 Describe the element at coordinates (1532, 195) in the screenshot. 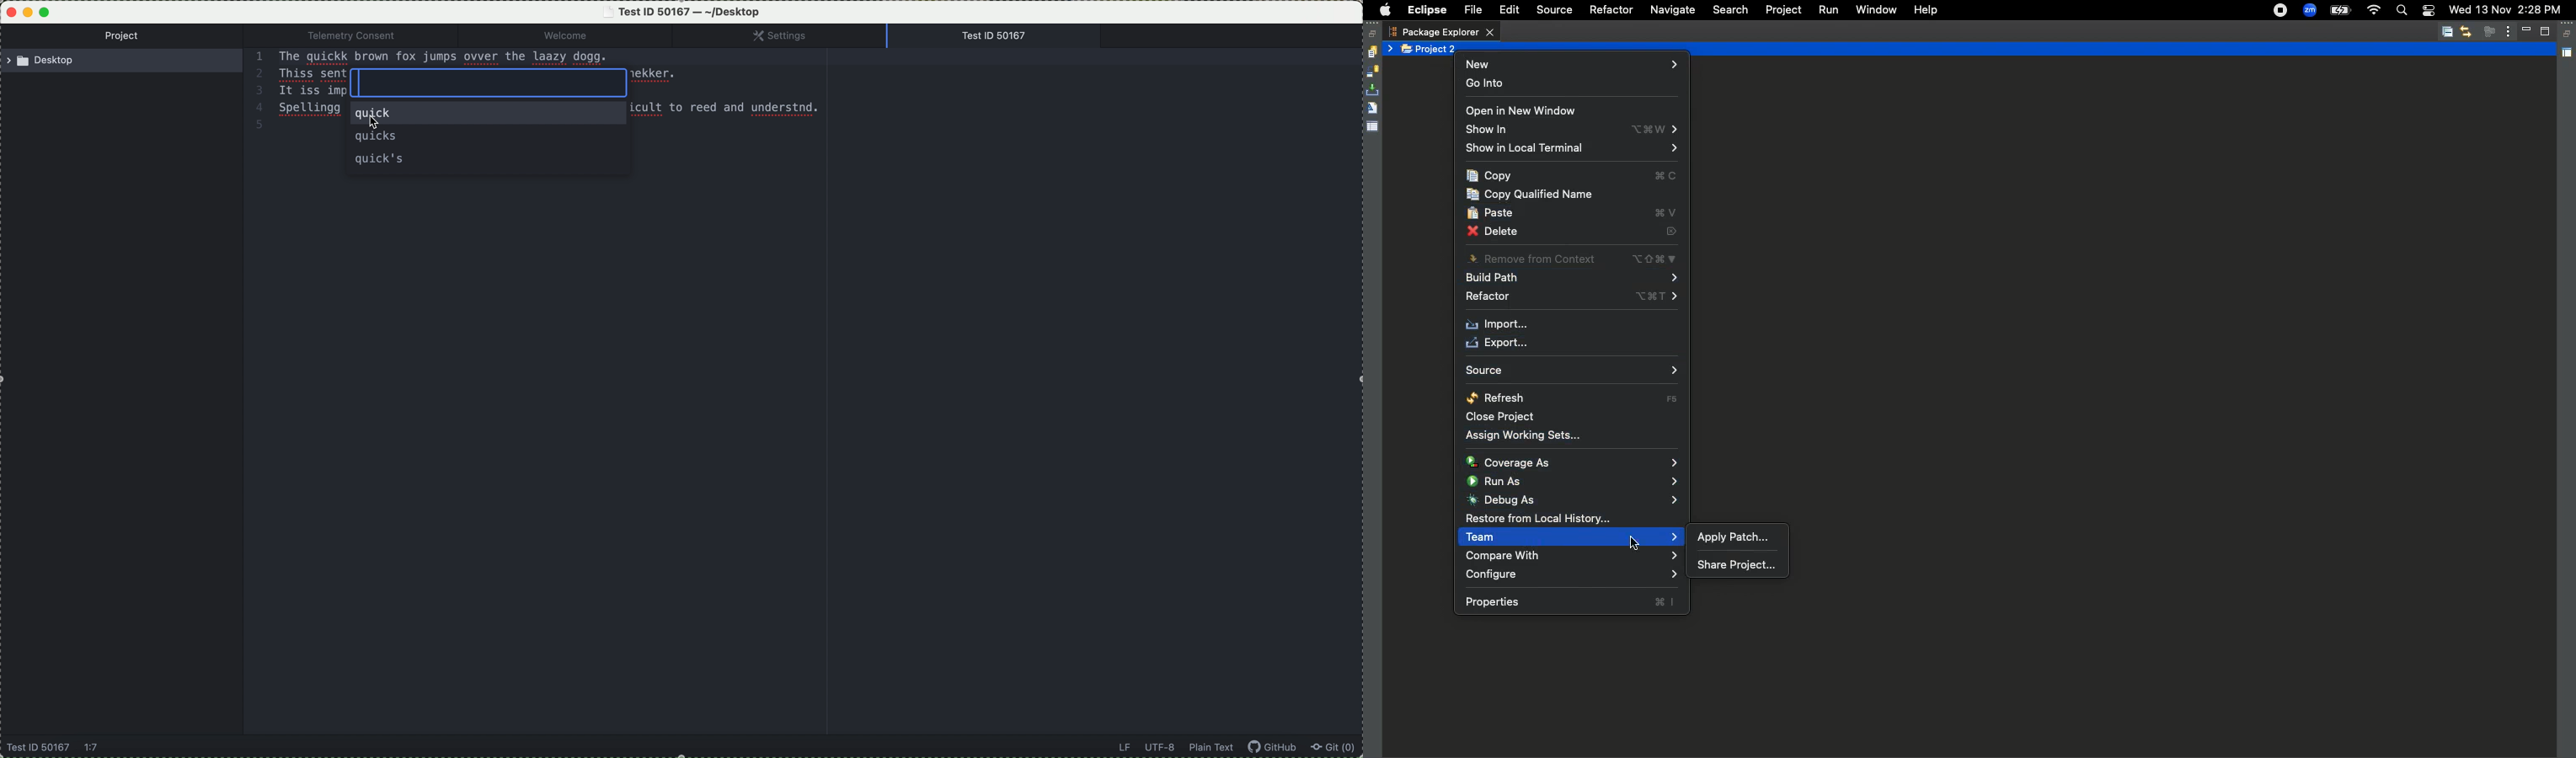

I see `Copy qualified name` at that location.